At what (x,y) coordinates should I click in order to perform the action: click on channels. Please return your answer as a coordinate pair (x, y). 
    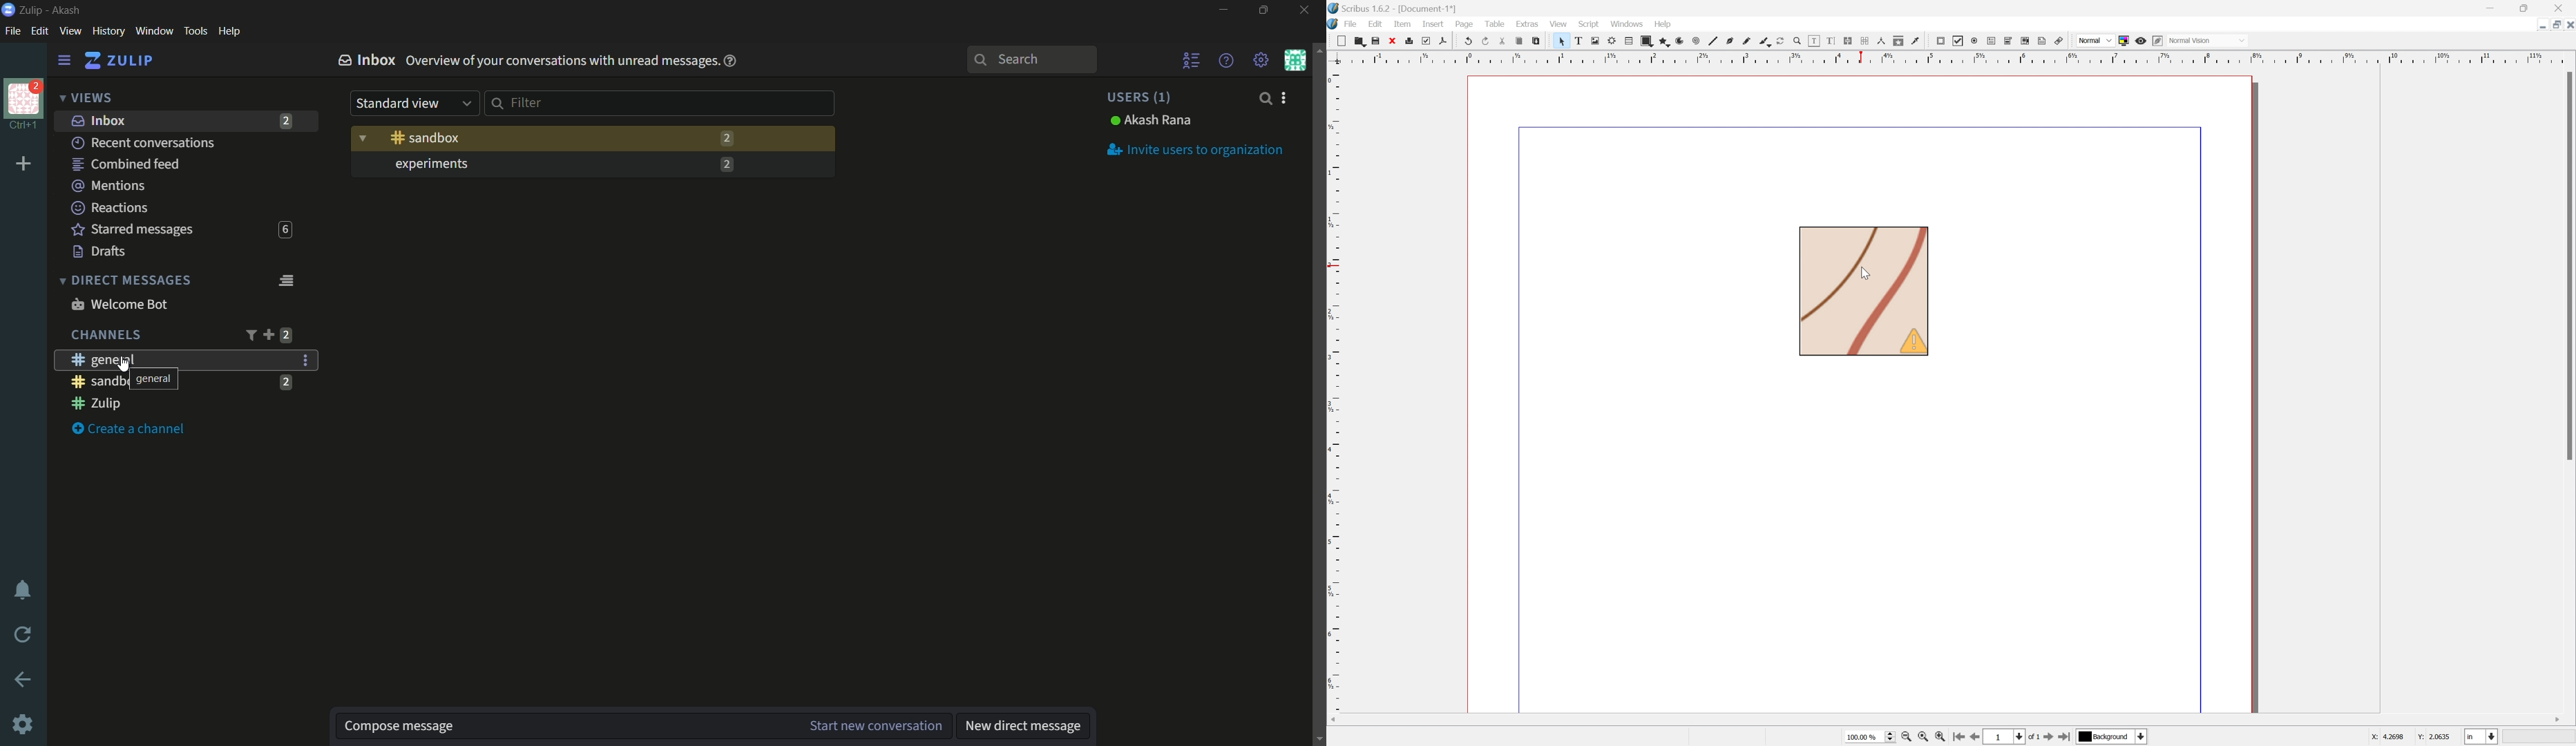
    Looking at the image, I should click on (105, 335).